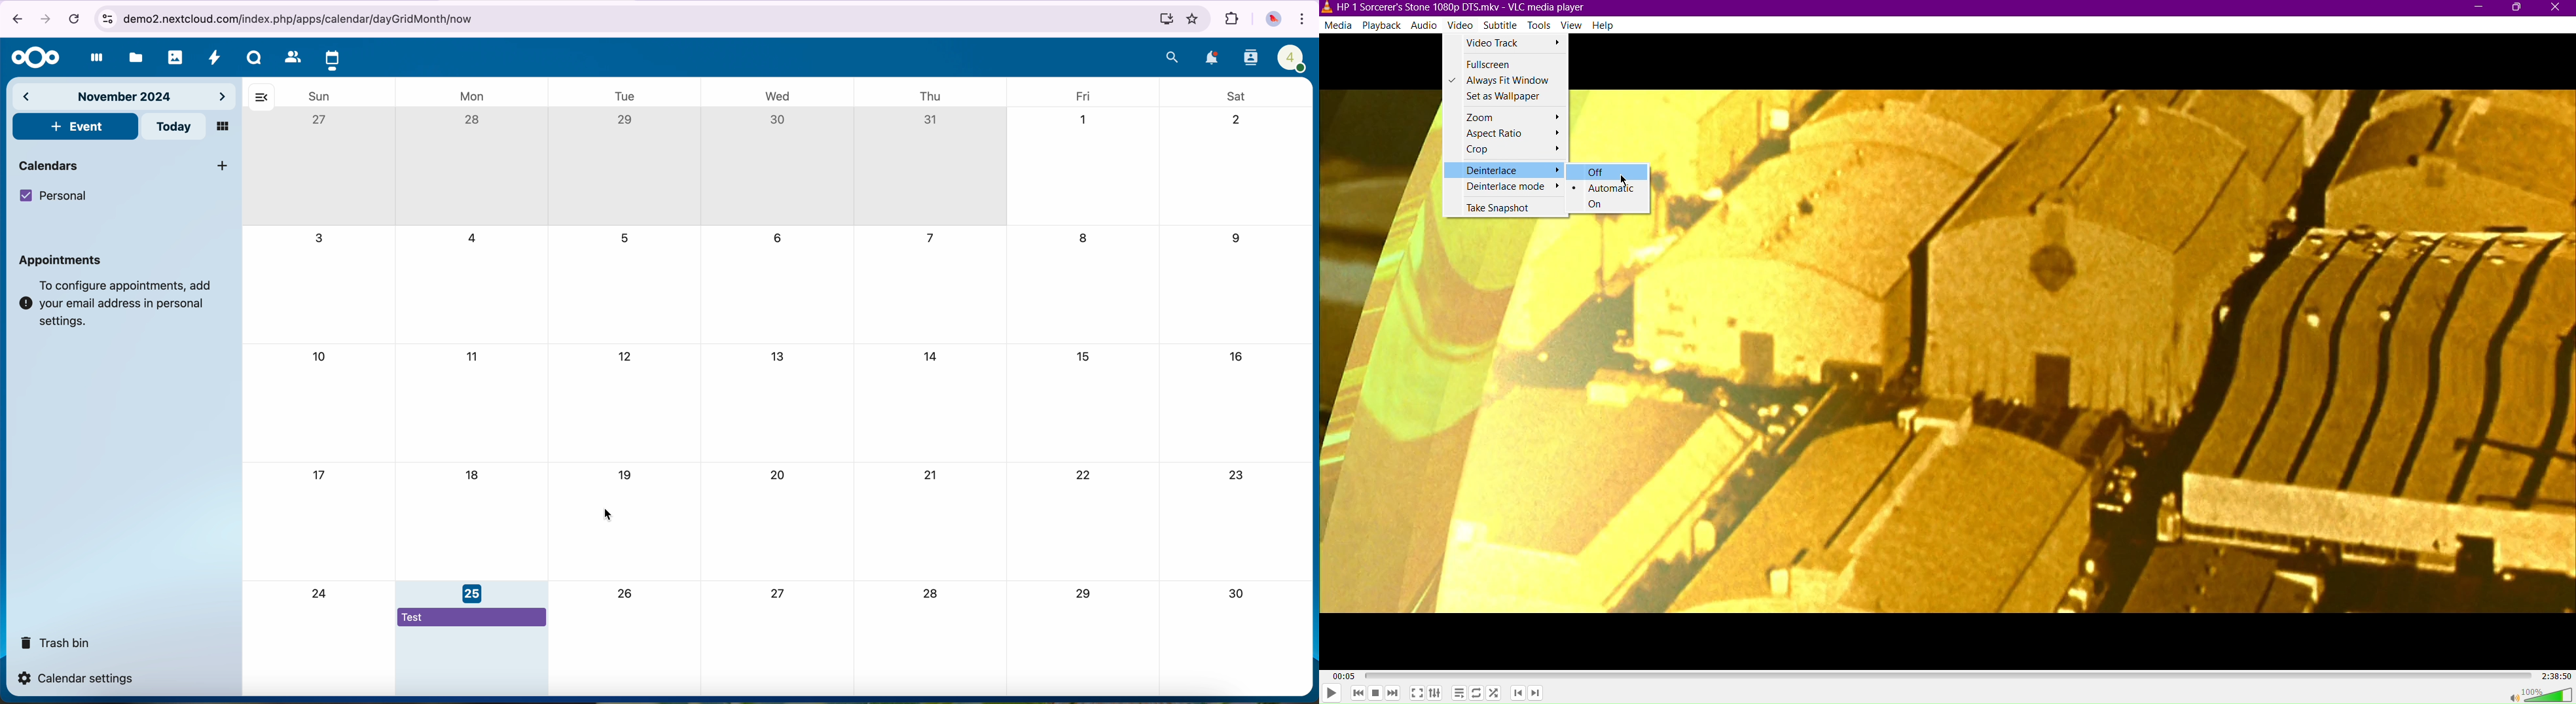  What do you see at coordinates (930, 121) in the screenshot?
I see `31` at bounding box center [930, 121].